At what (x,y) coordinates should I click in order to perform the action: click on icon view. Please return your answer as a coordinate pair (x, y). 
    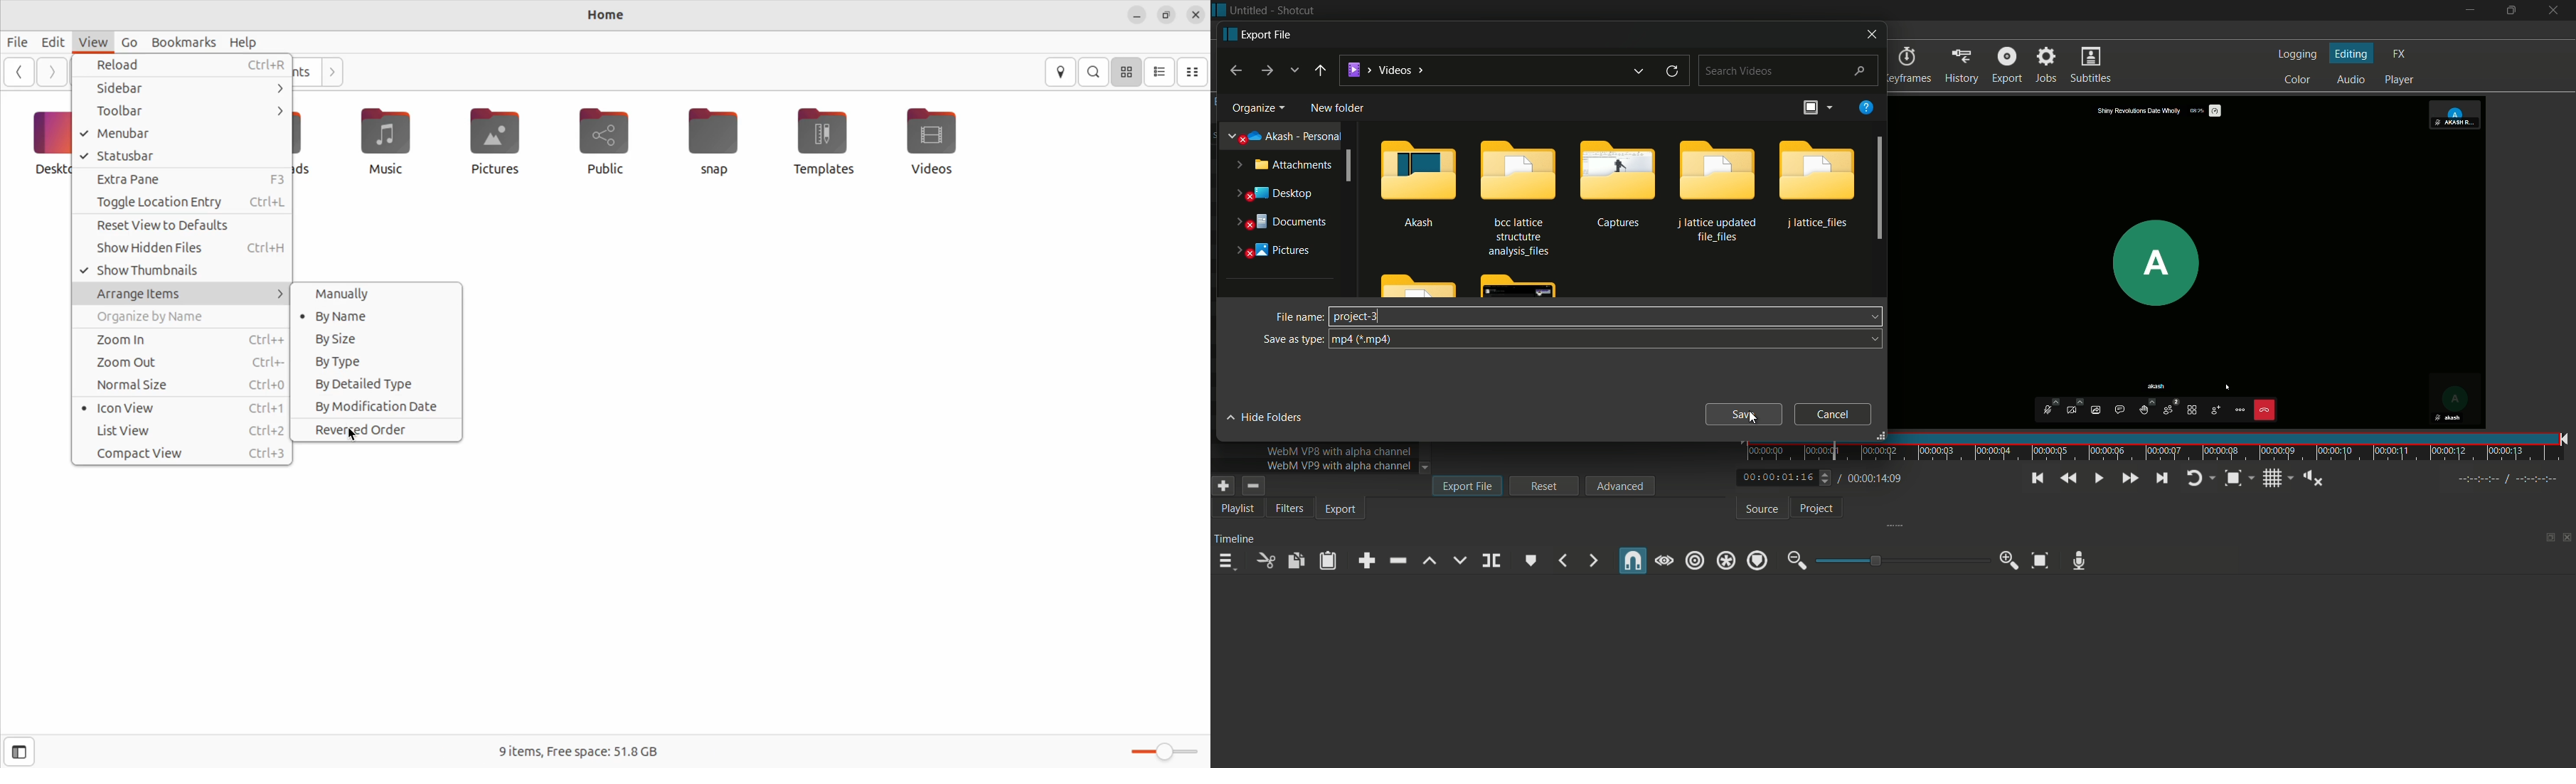
    Looking at the image, I should click on (184, 407).